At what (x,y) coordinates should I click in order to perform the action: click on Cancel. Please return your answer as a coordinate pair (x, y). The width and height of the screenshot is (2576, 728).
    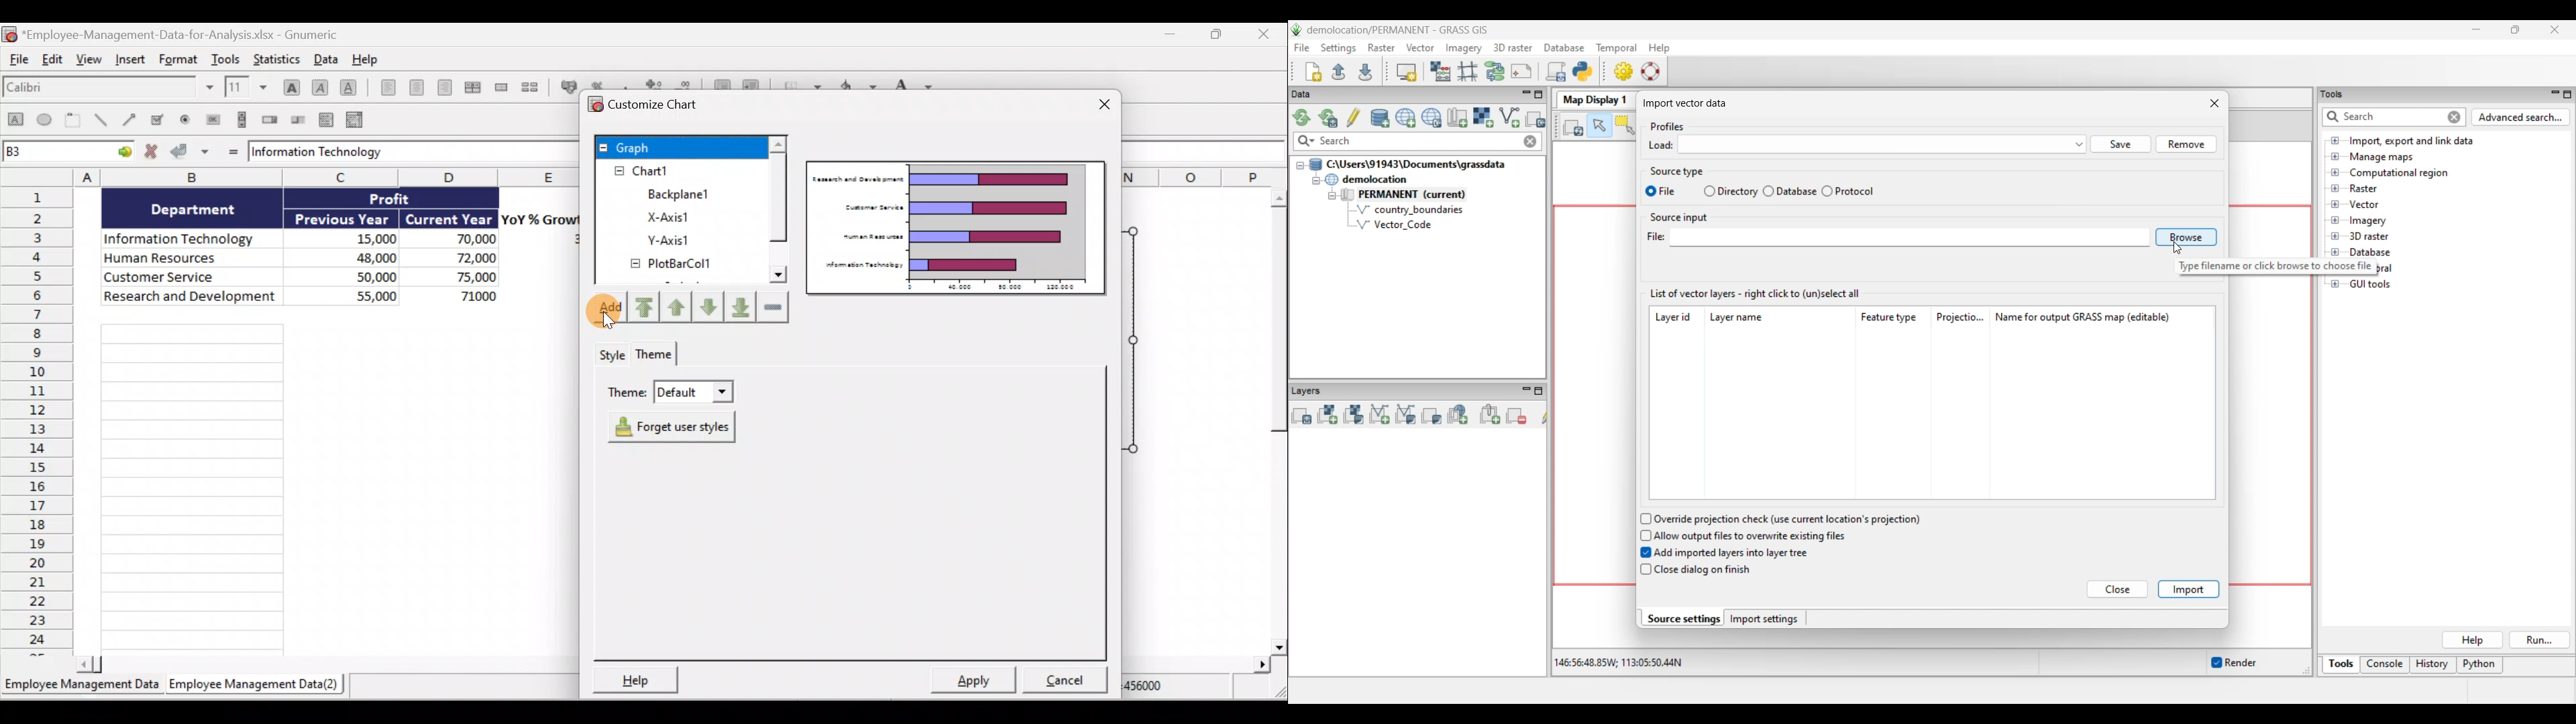
    Looking at the image, I should click on (1060, 680).